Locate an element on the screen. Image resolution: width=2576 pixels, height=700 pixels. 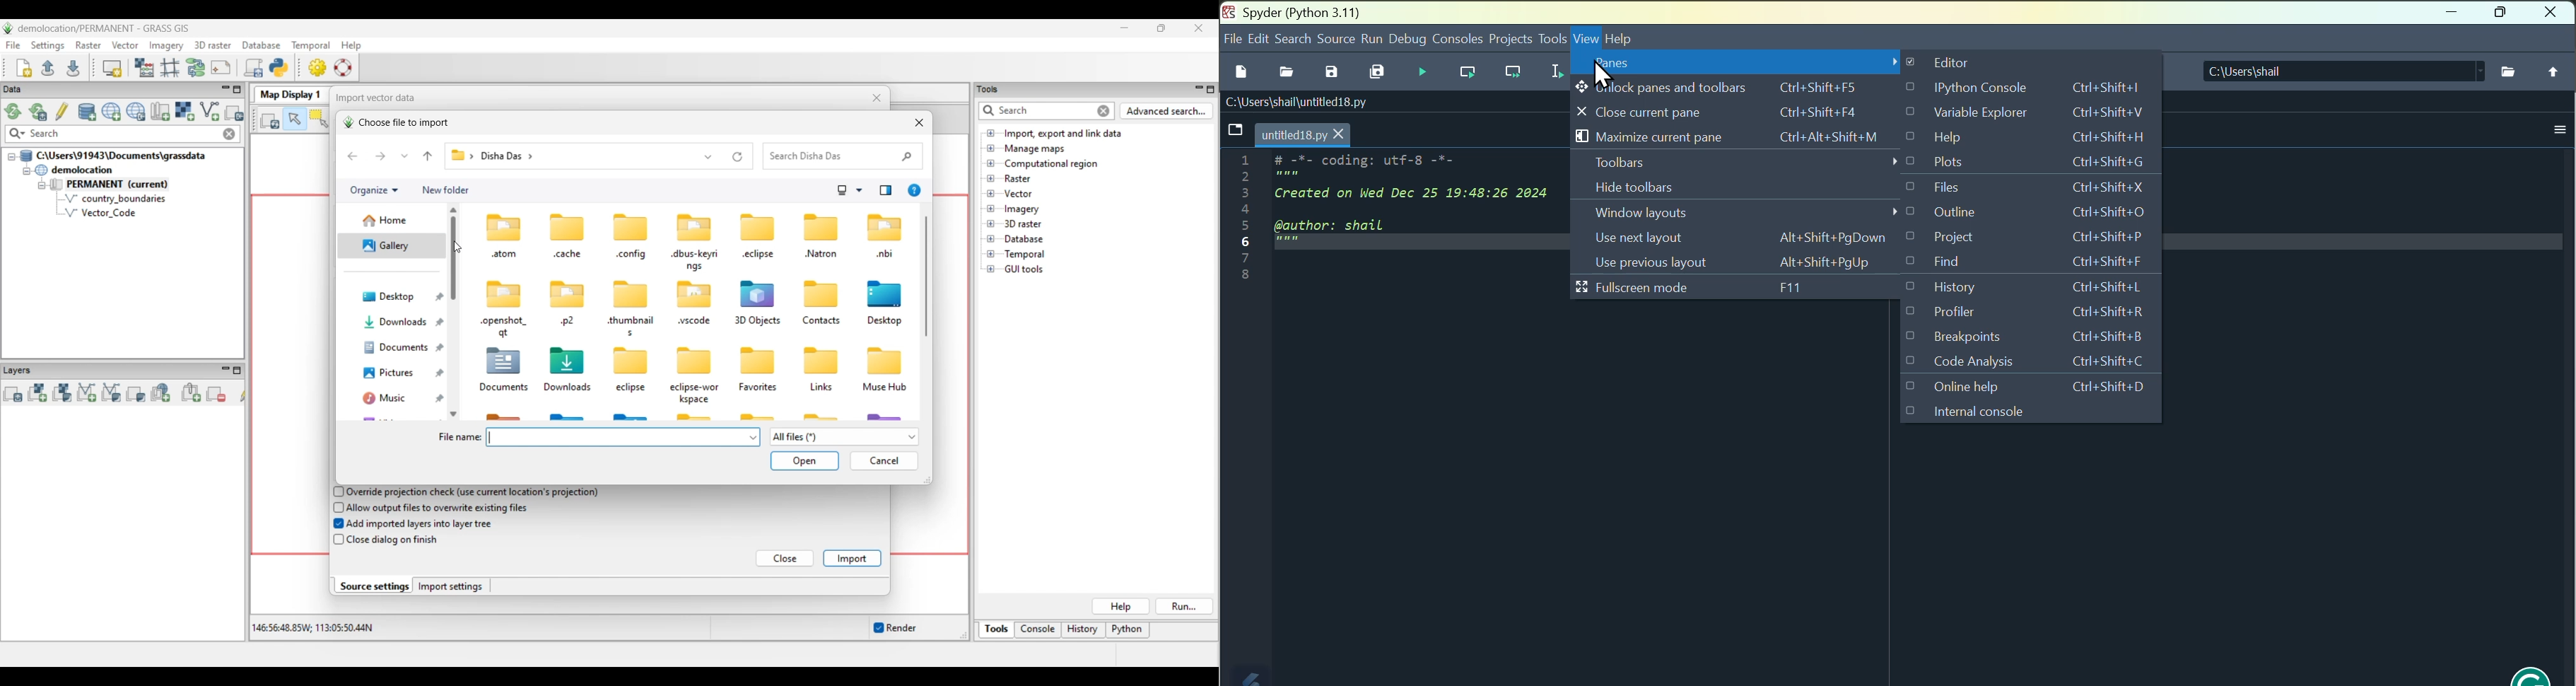
Use previous layout is located at coordinates (1750, 262).